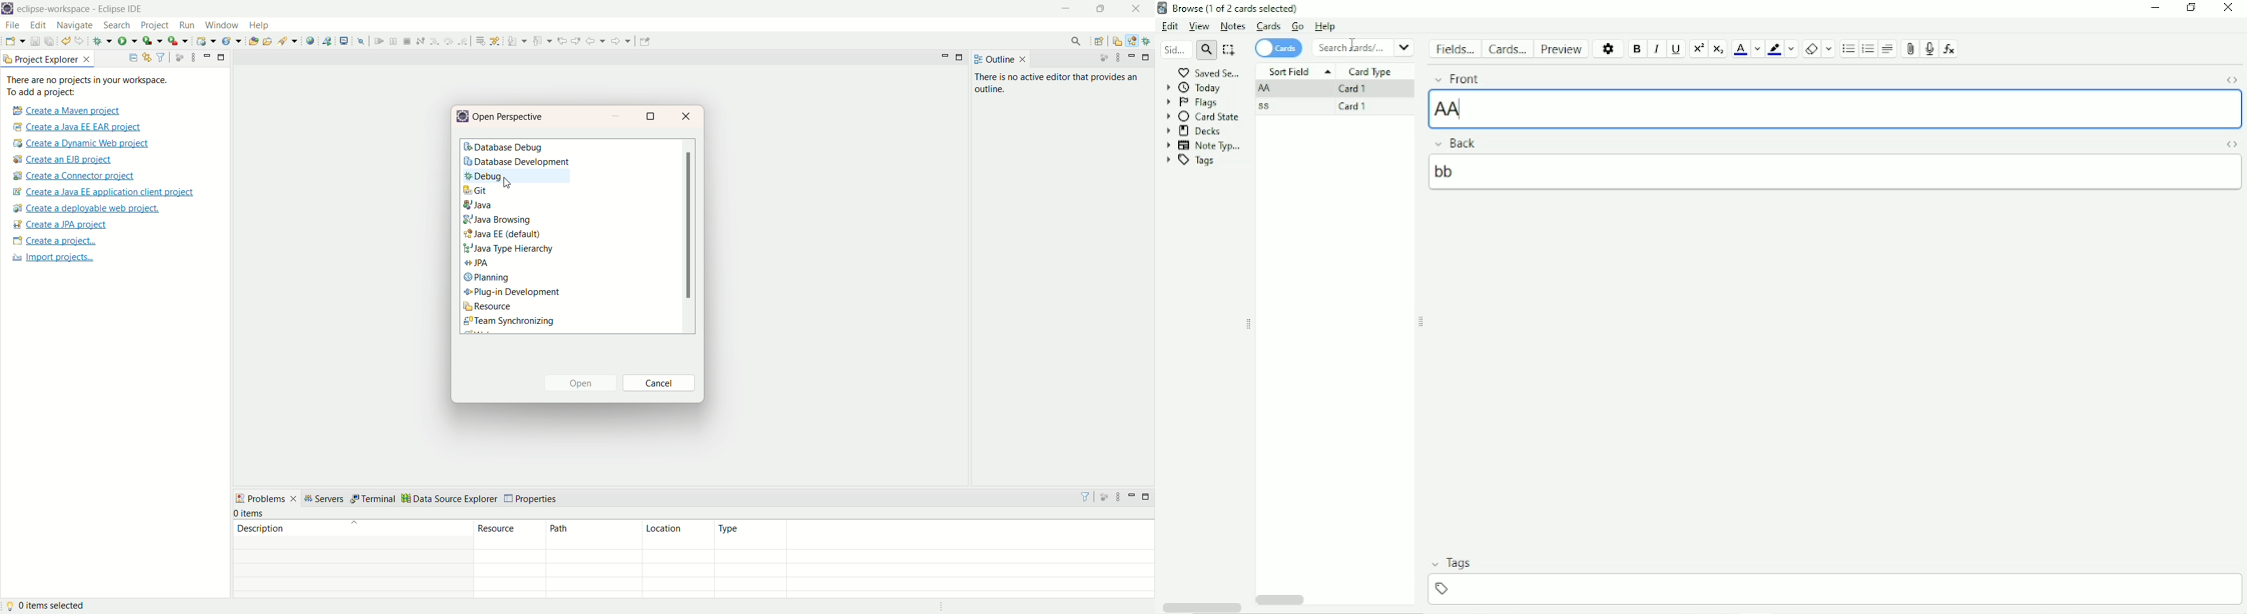 Image resolution: width=2268 pixels, height=616 pixels. I want to click on Superscript, so click(1699, 48).